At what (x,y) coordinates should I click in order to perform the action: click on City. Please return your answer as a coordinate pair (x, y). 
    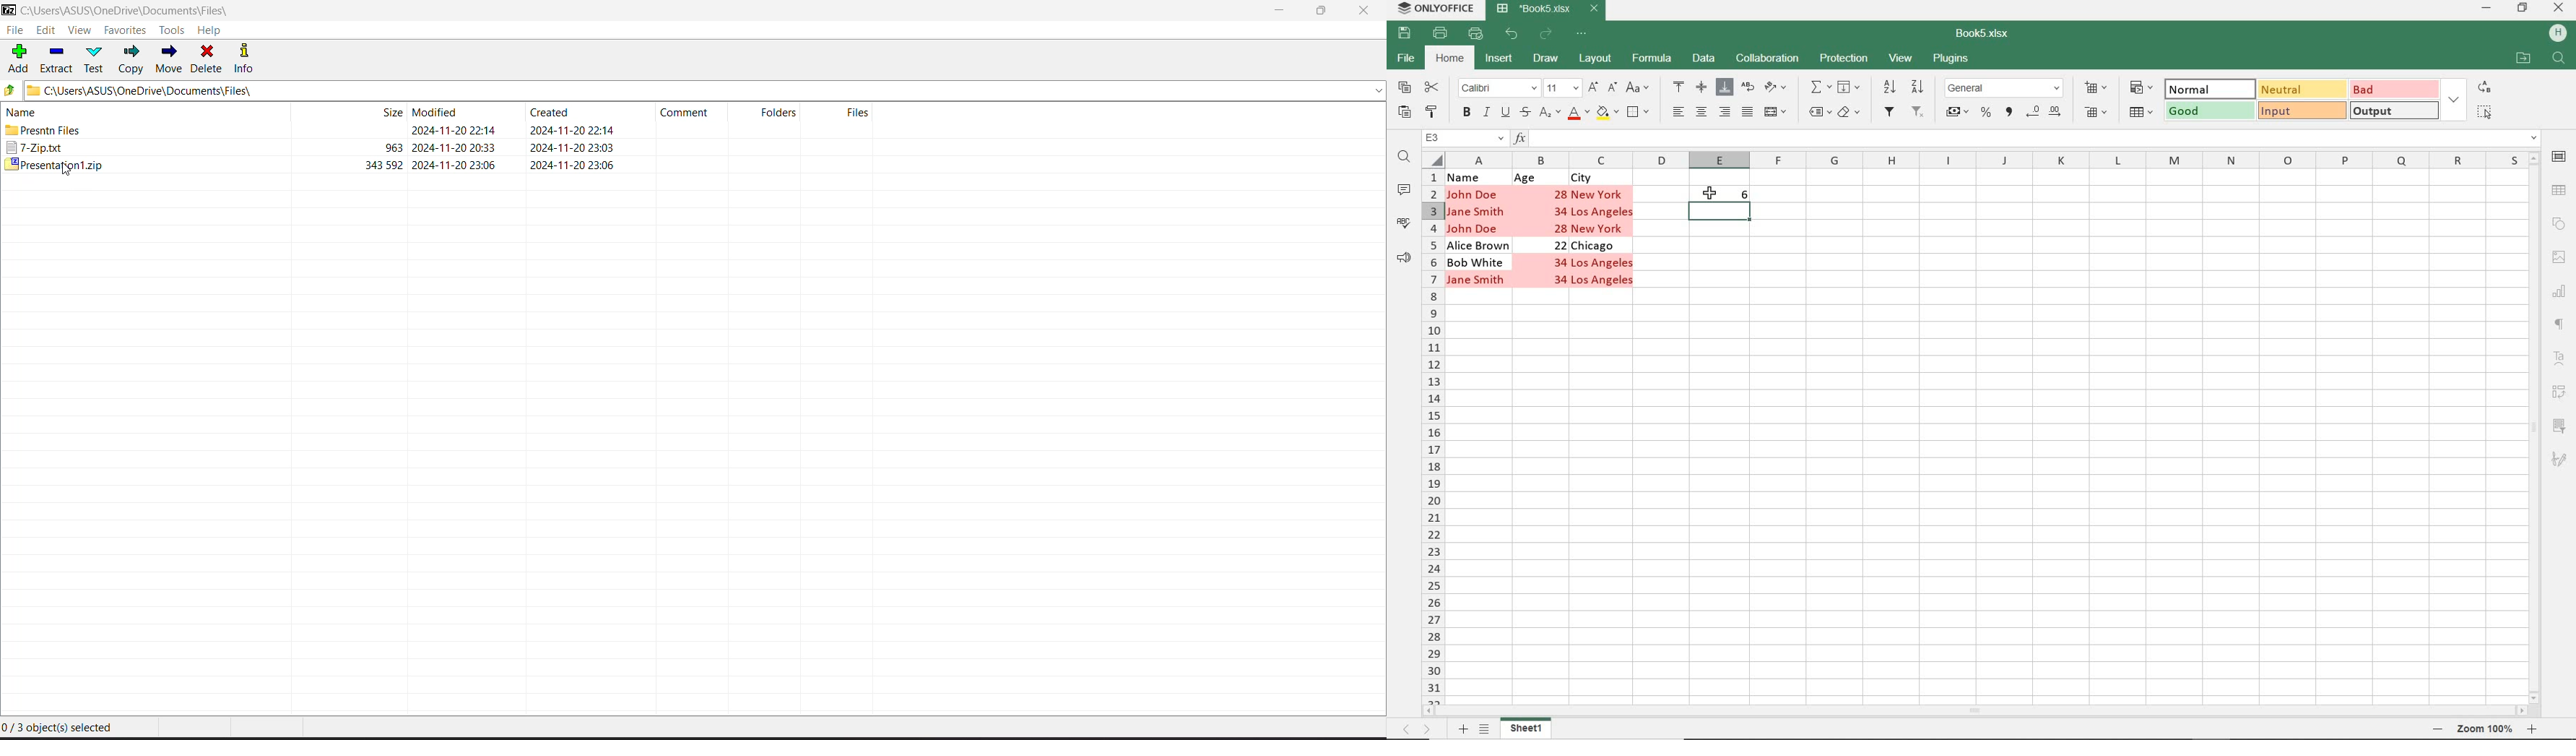
    Looking at the image, I should click on (1585, 178).